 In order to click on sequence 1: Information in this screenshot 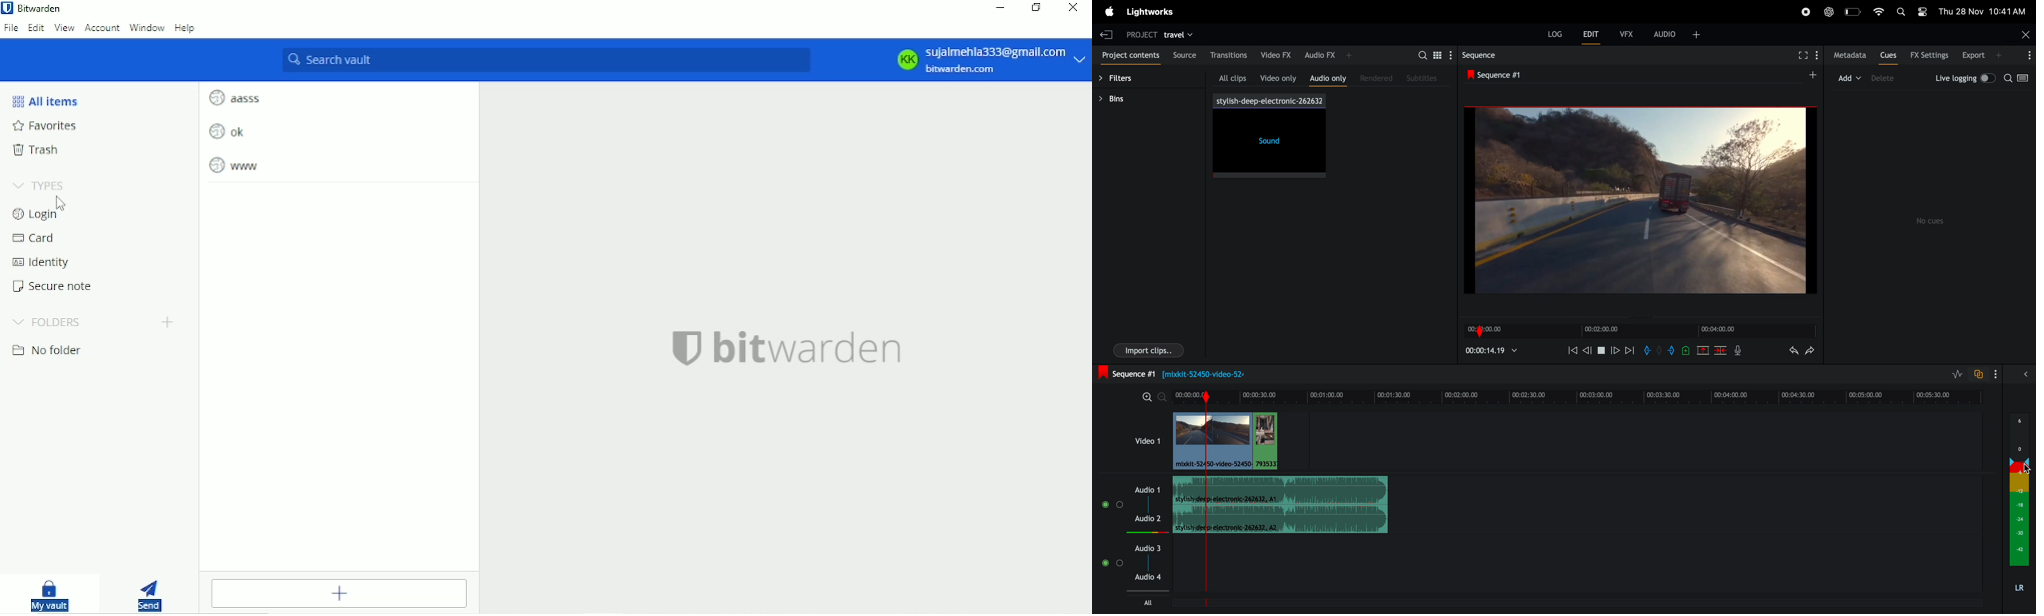, I will do `click(1457, 373)`.